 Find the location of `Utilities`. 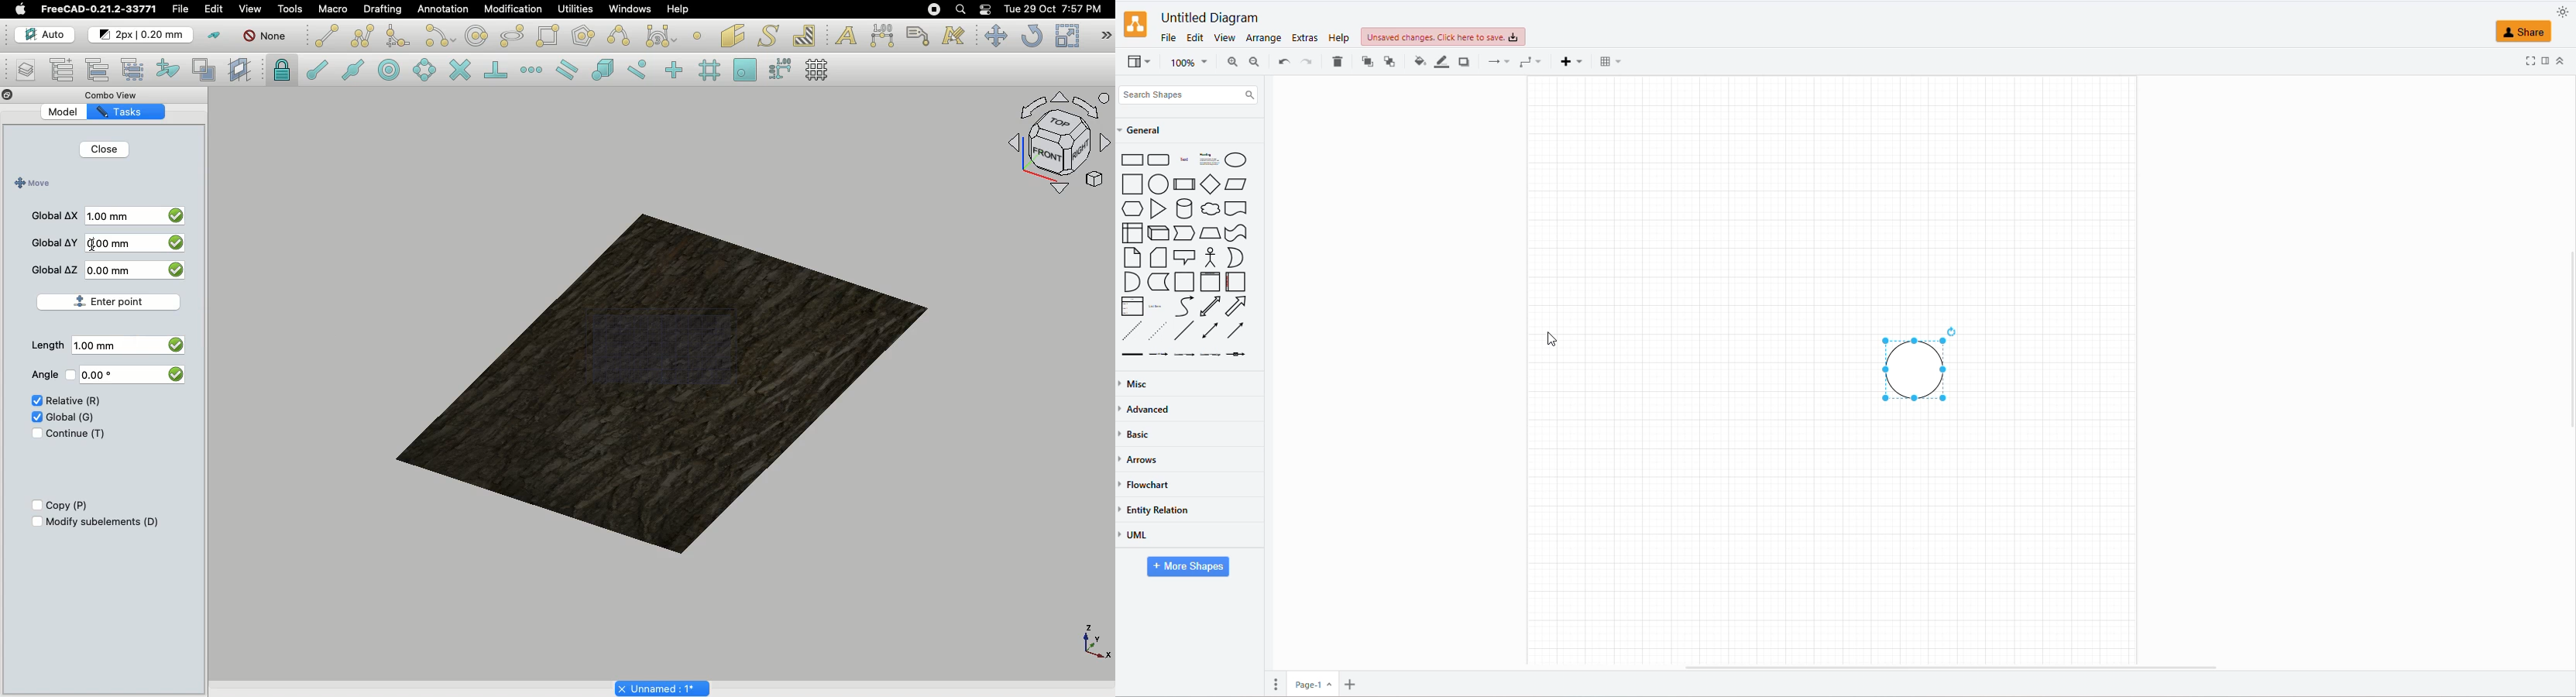

Utilities is located at coordinates (575, 9).